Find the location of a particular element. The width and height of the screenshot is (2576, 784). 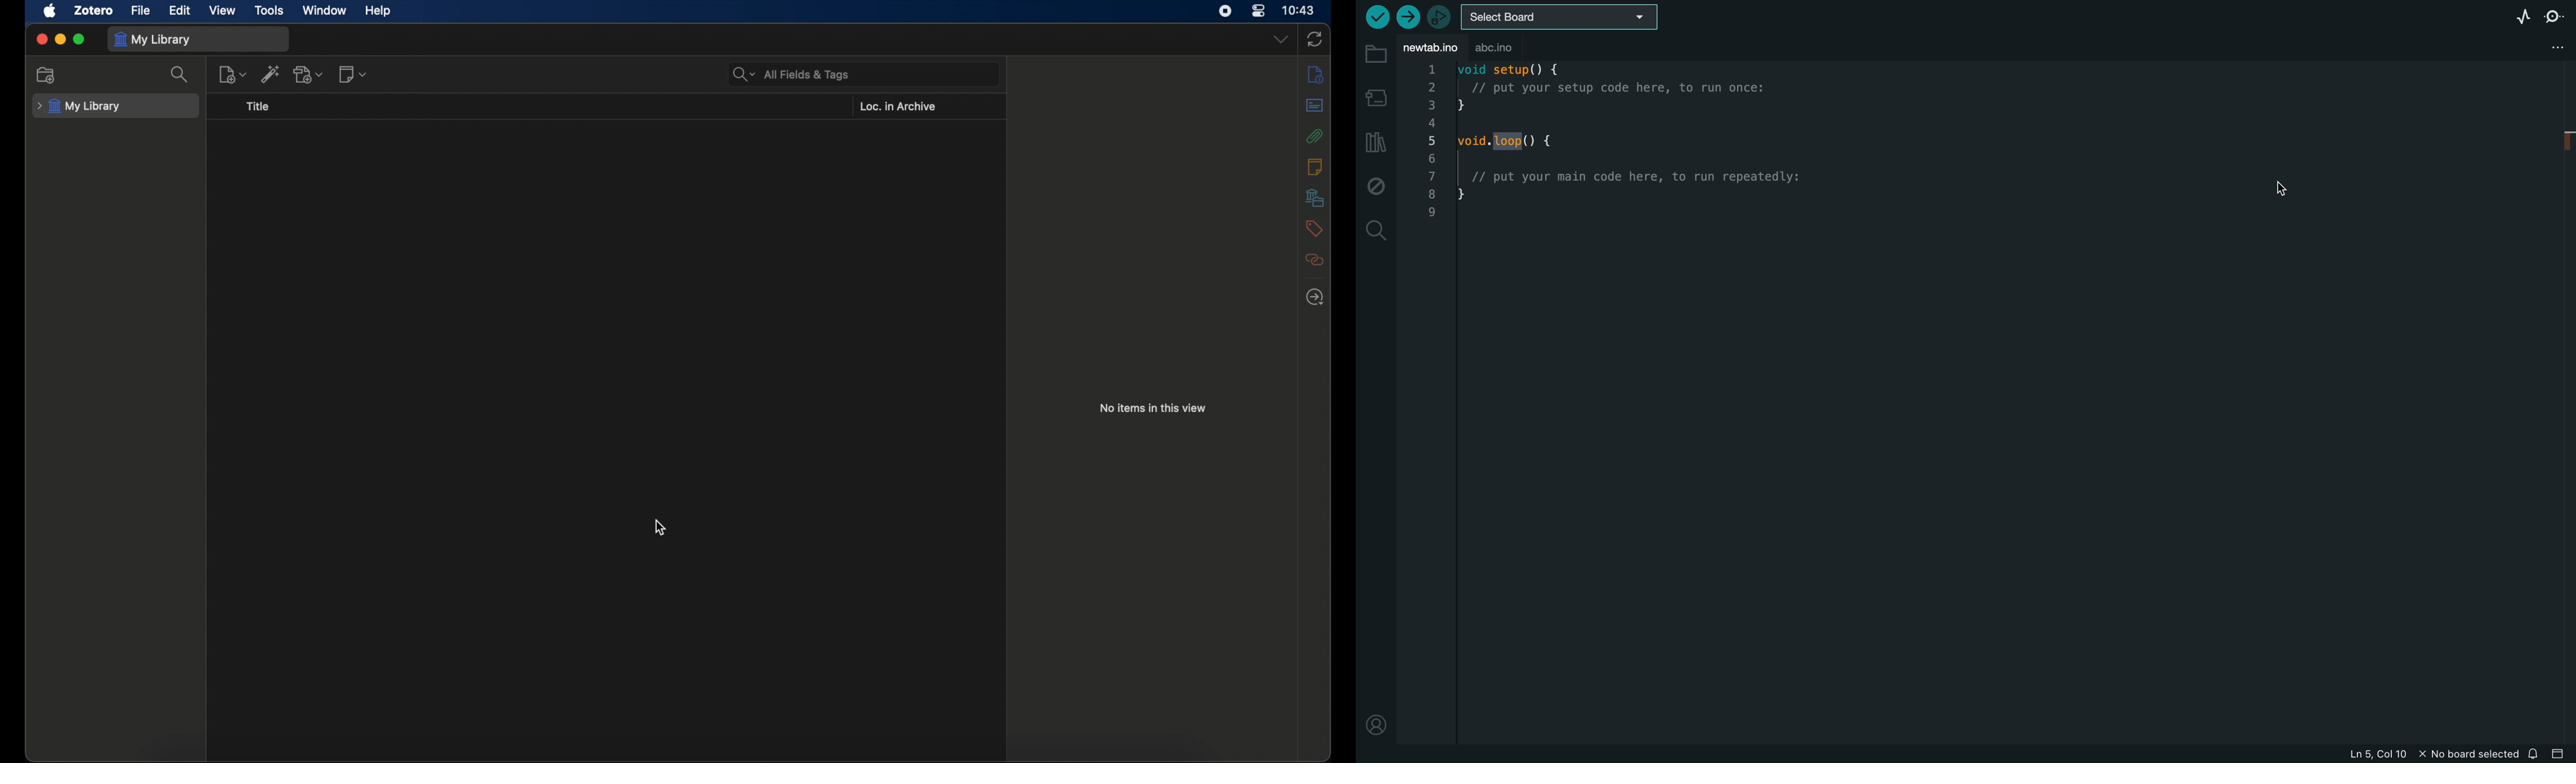

time is located at coordinates (1300, 9).